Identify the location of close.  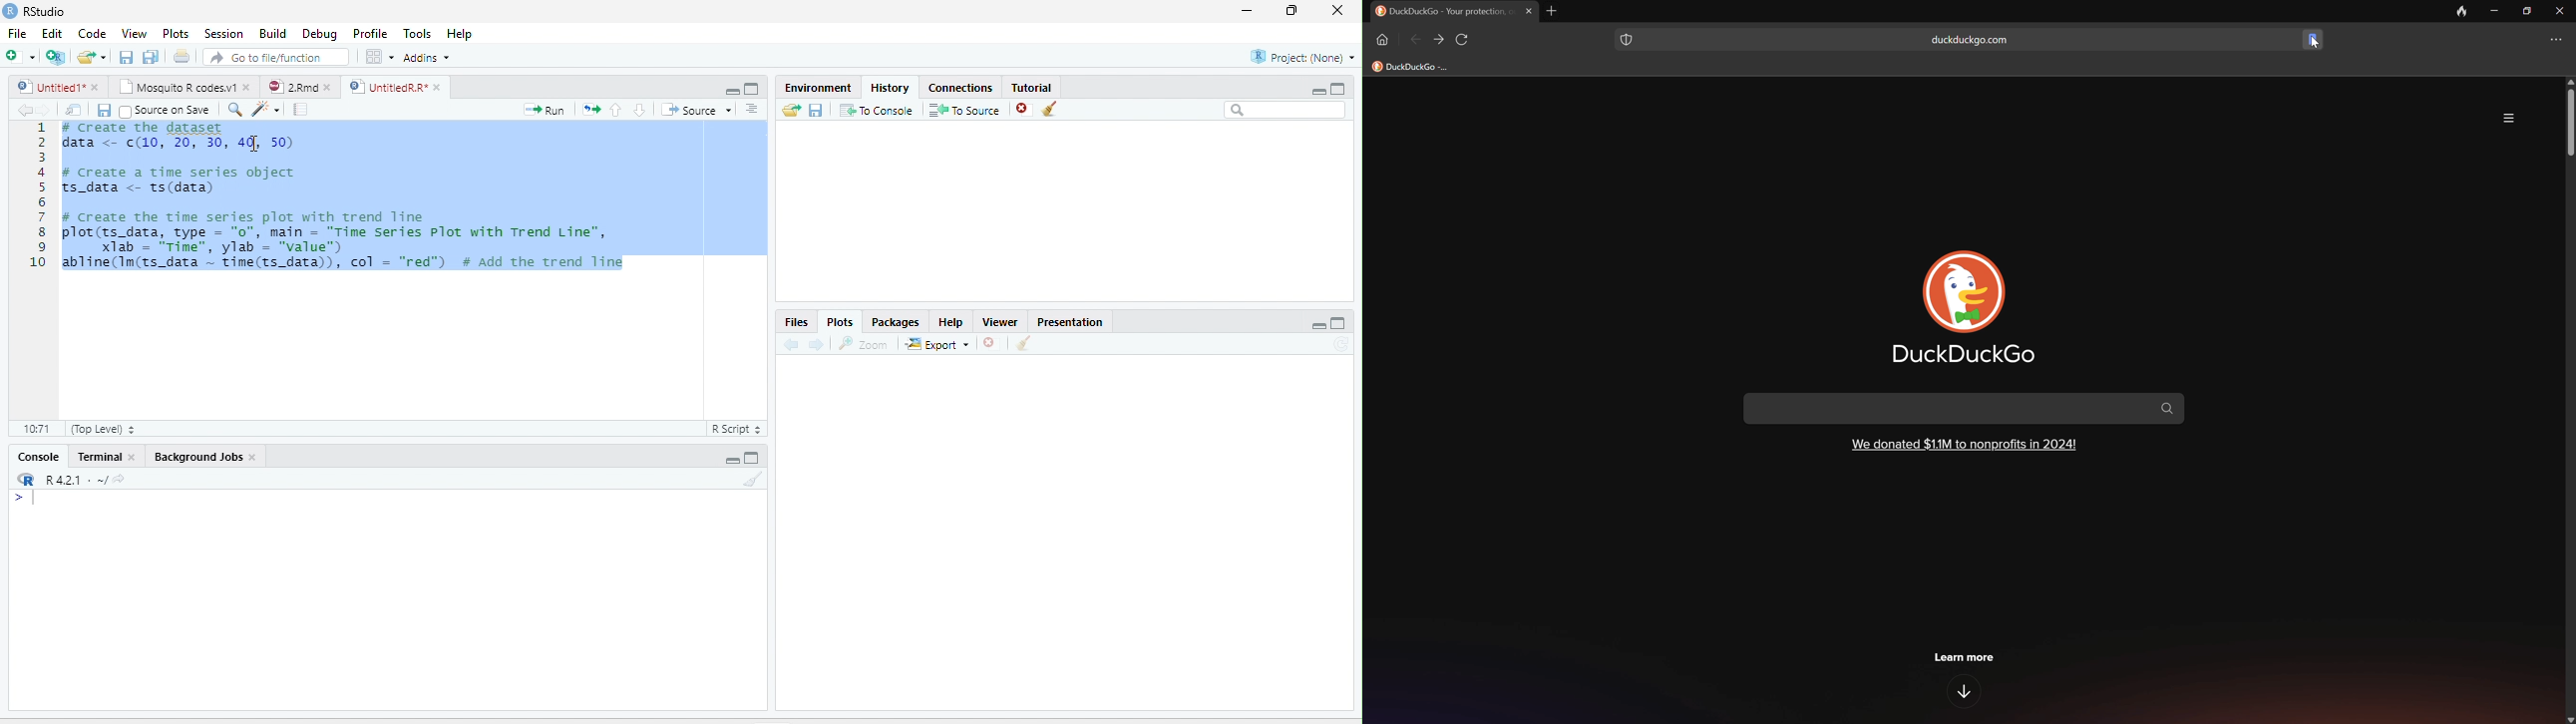
(95, 87).